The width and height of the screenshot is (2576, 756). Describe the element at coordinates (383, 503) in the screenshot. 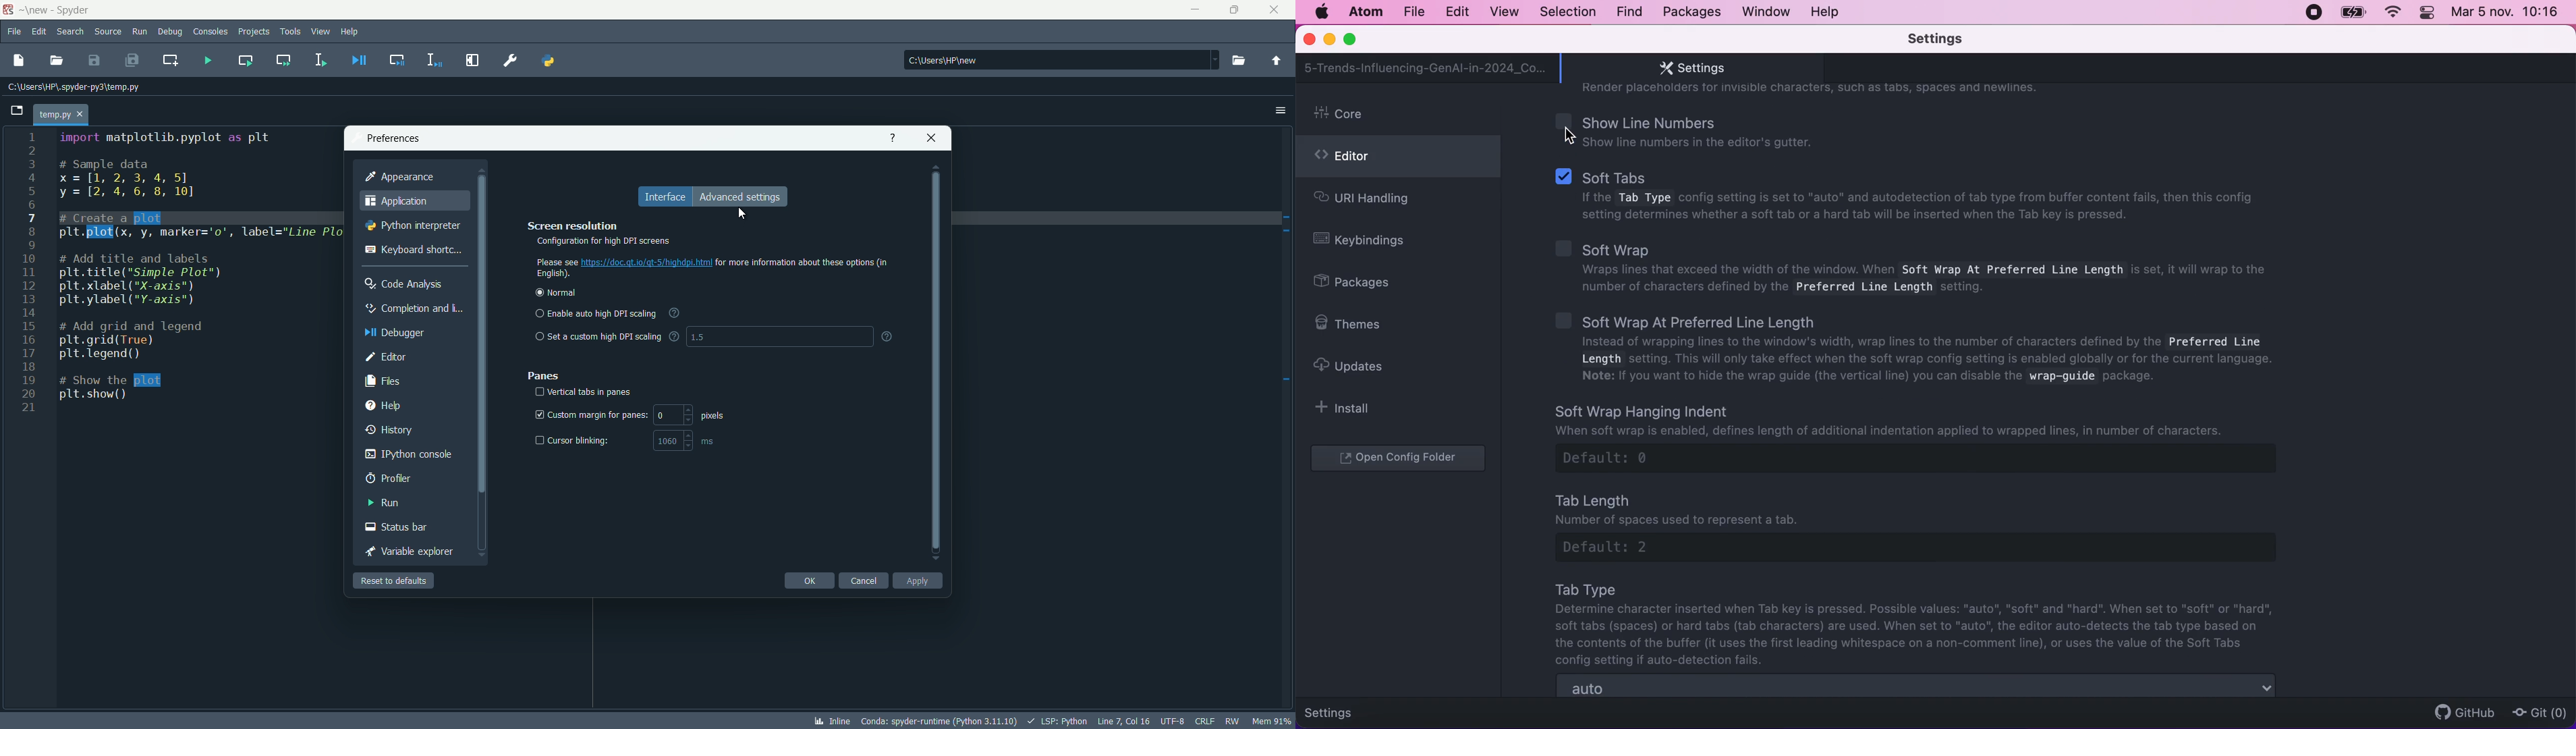

I see `run` at that location.